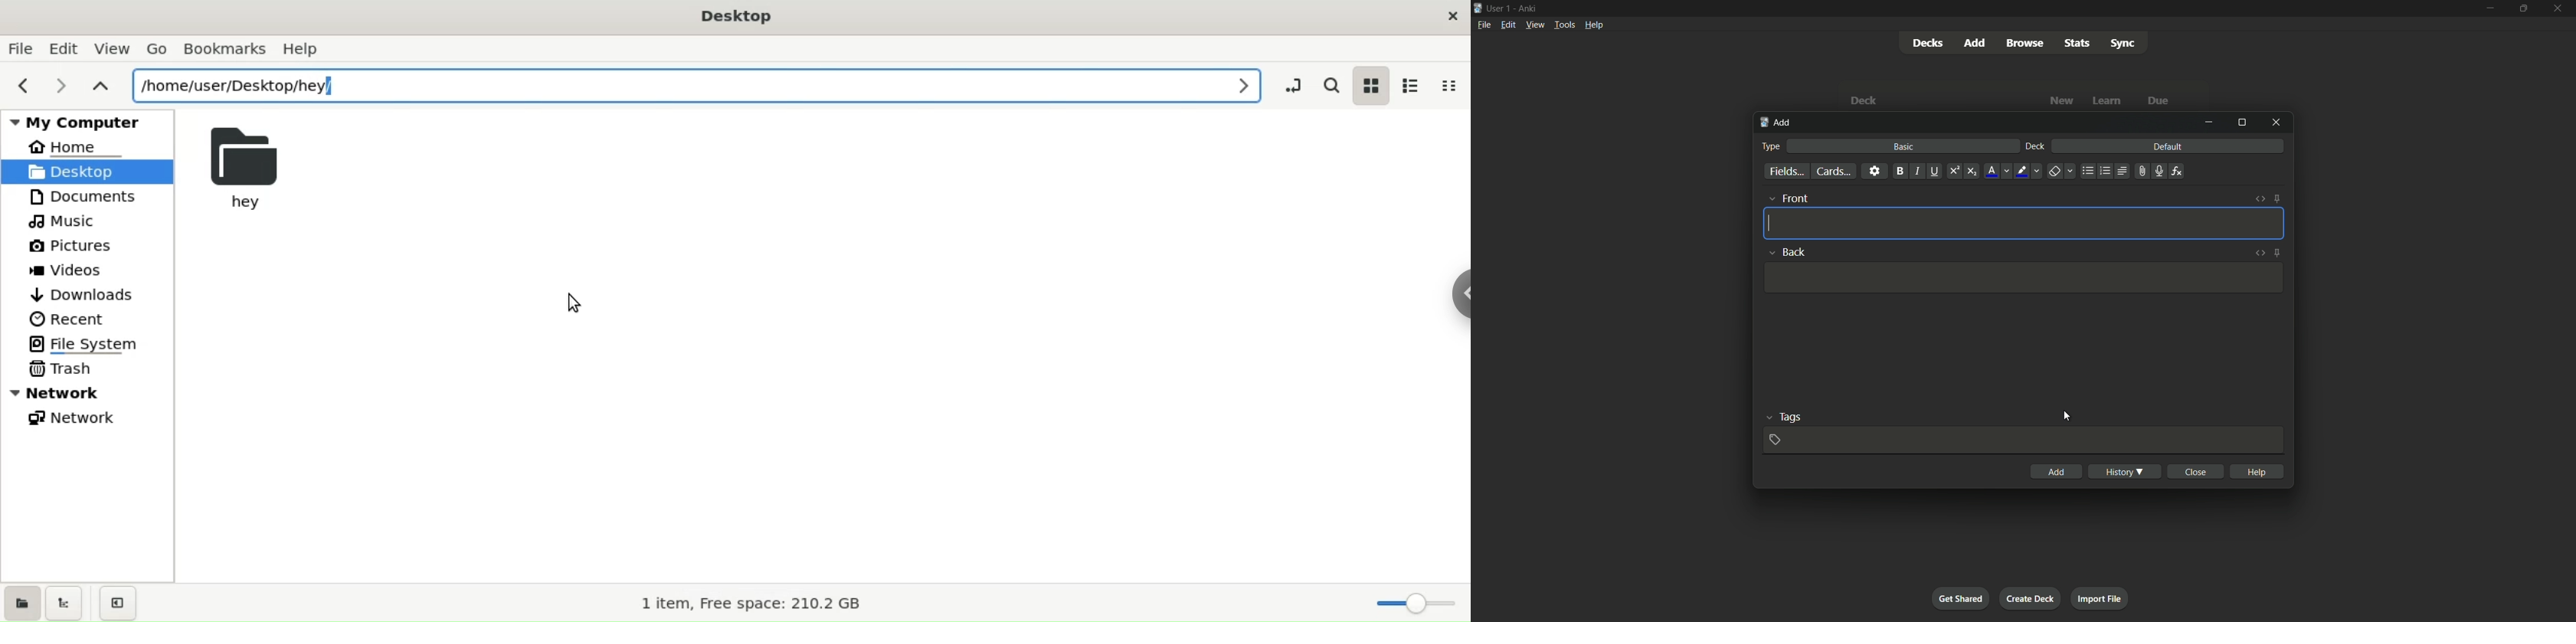  Describe the element at coordinates (2276, 253) in the screenshot. I see `toggle sticky` at that location.